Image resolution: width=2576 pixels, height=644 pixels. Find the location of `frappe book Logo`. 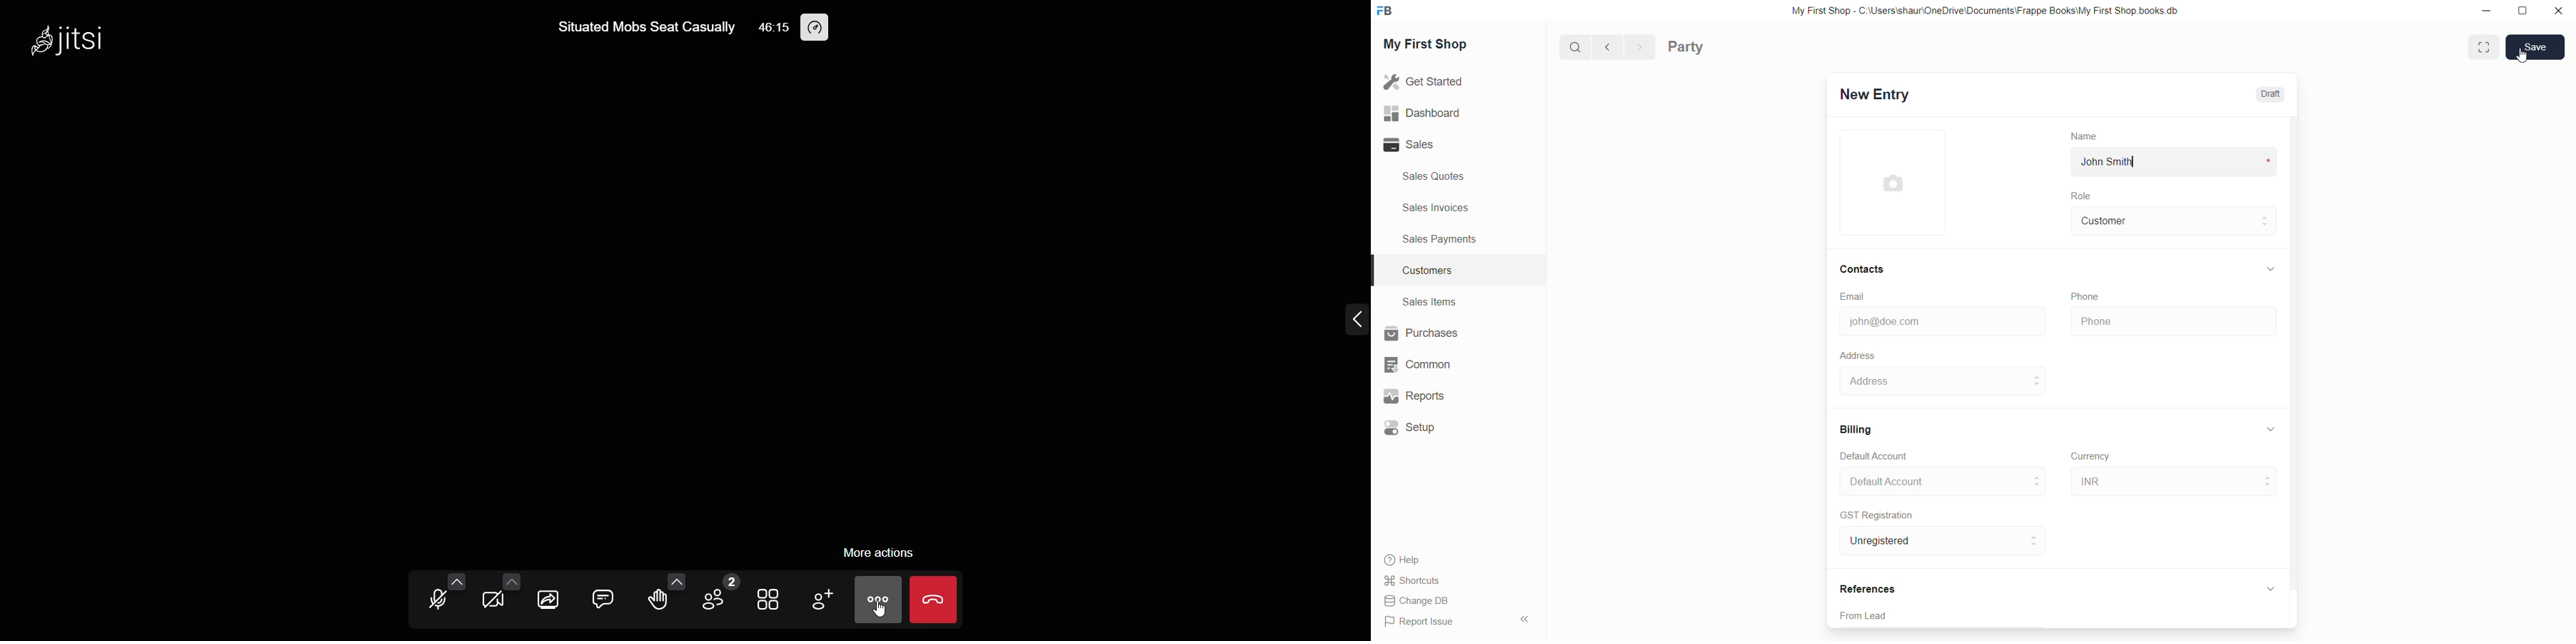

frappe book Logo is located at coordinates (1388, 13).